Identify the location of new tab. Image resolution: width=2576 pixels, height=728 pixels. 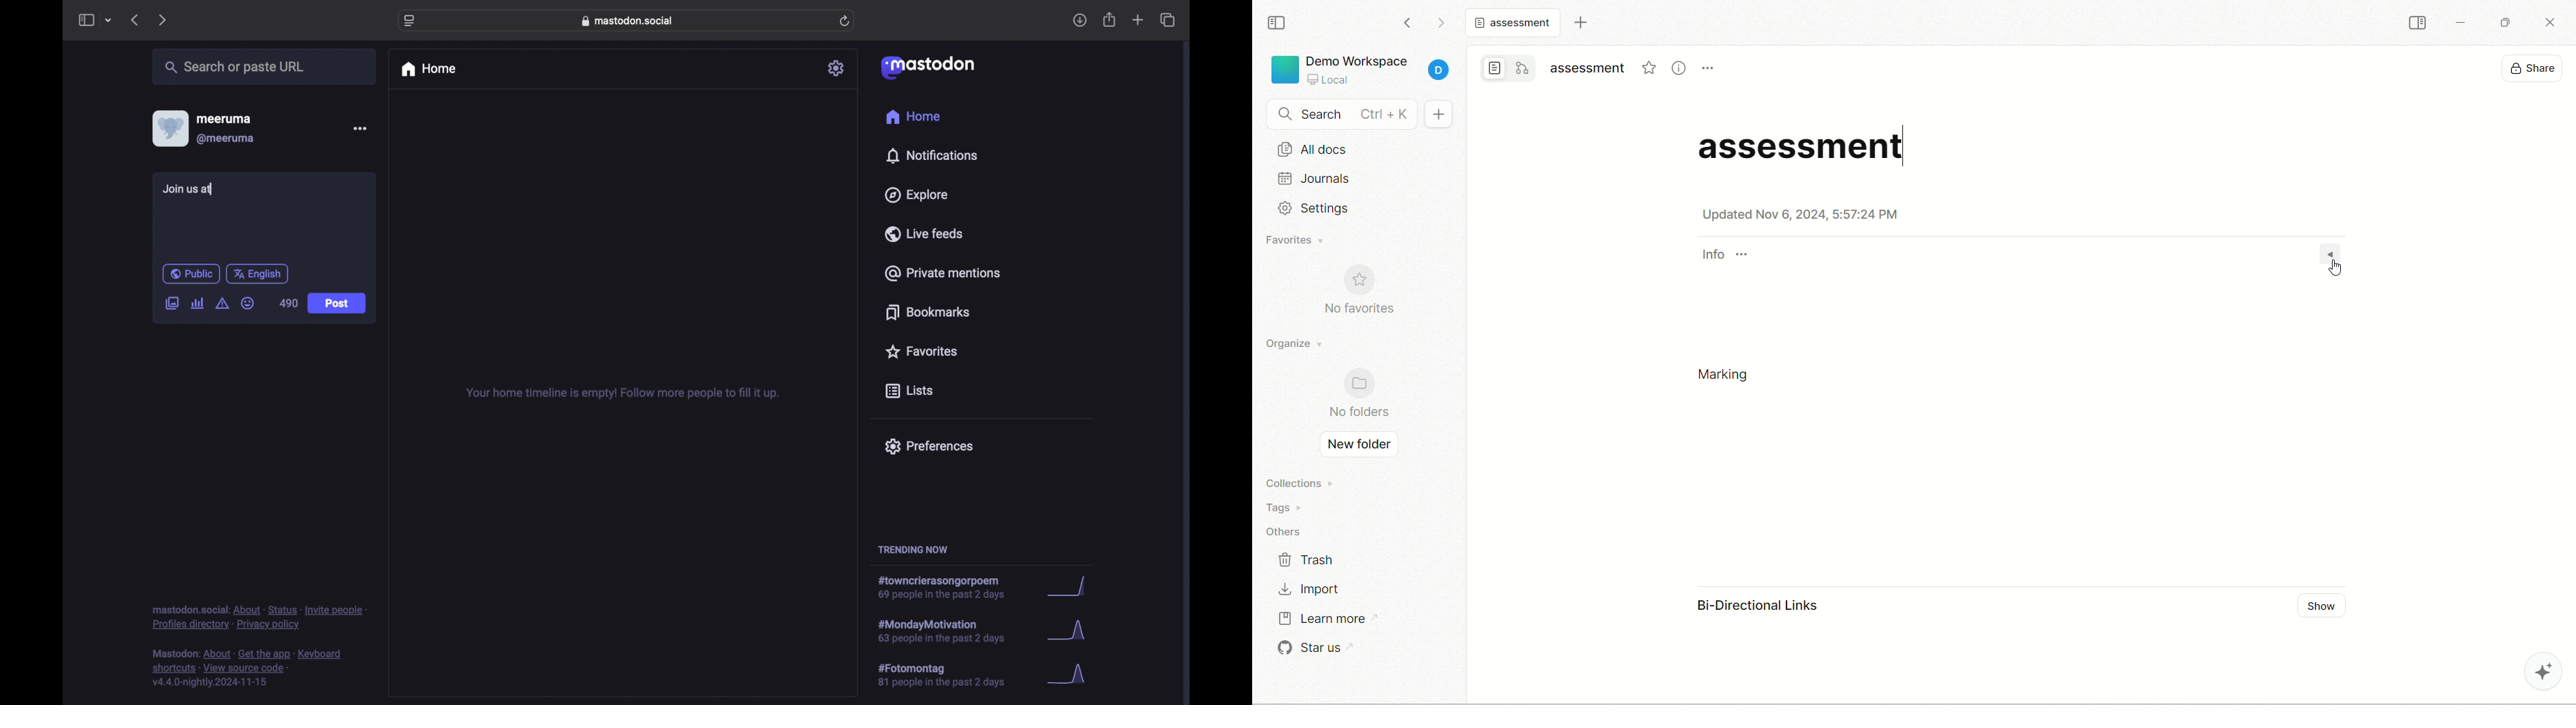
(1139, 20).